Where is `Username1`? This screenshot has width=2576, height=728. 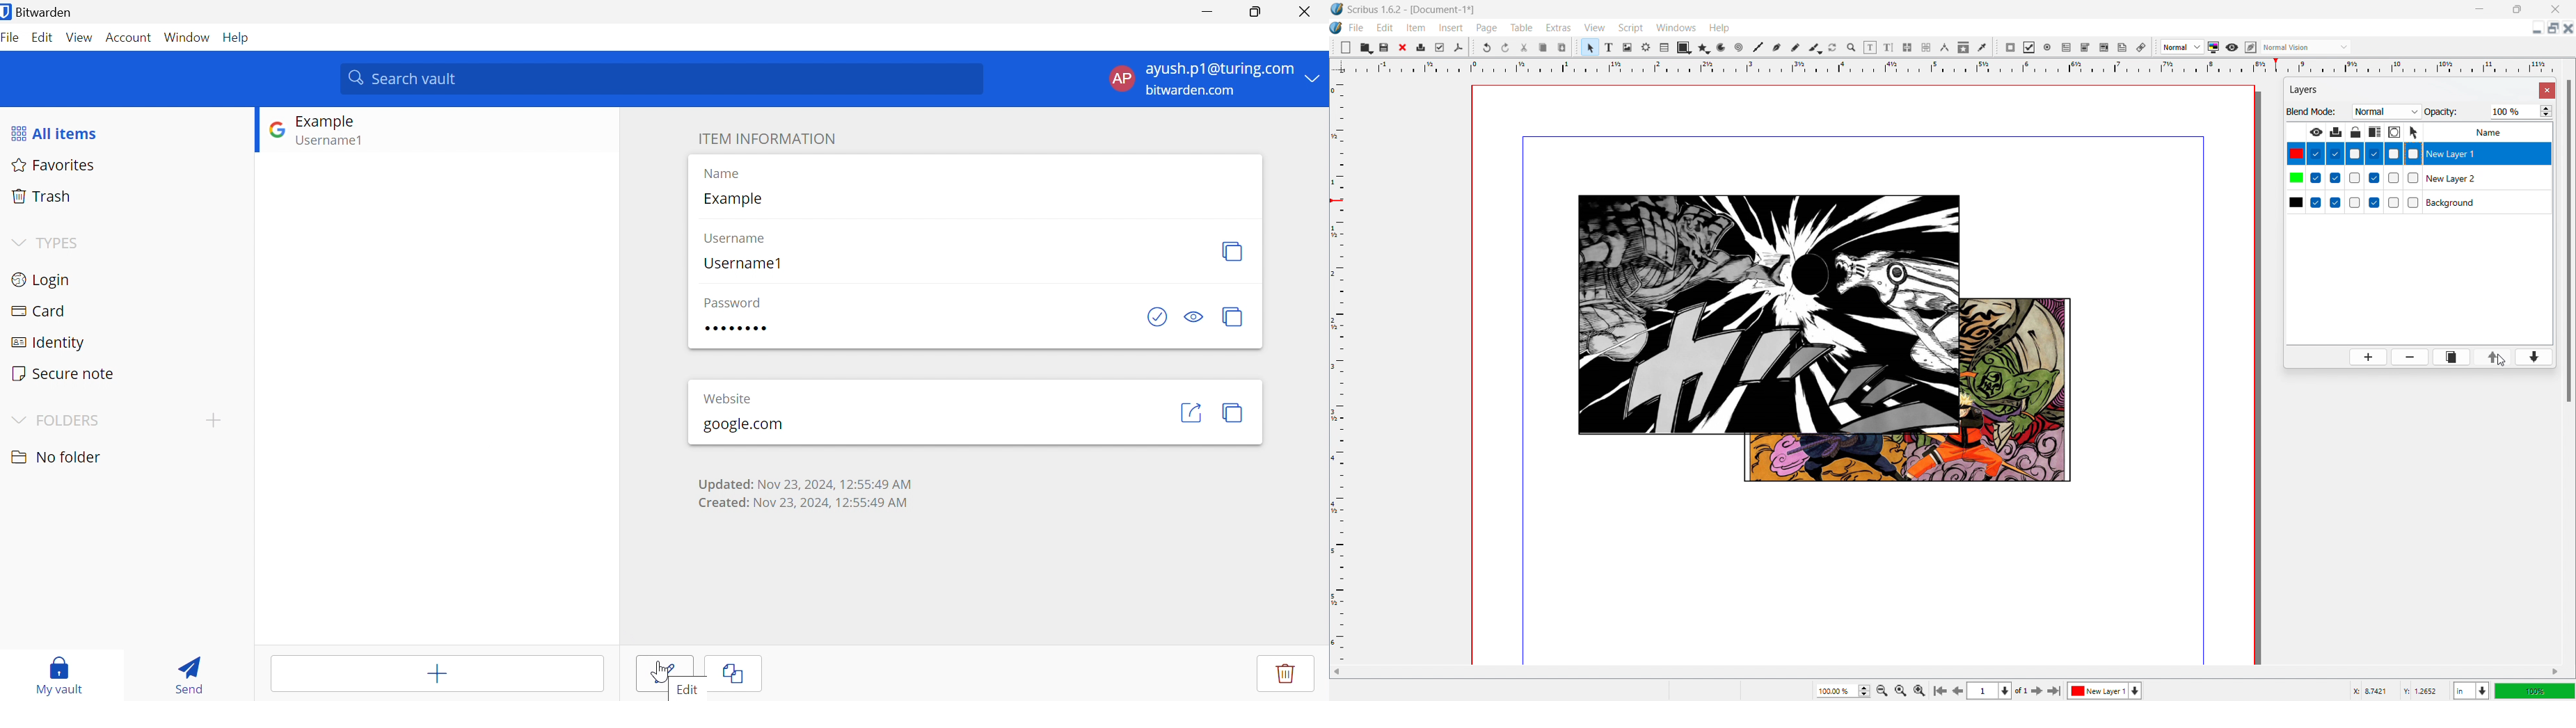 Username1 is located at coordinates (744, 264).